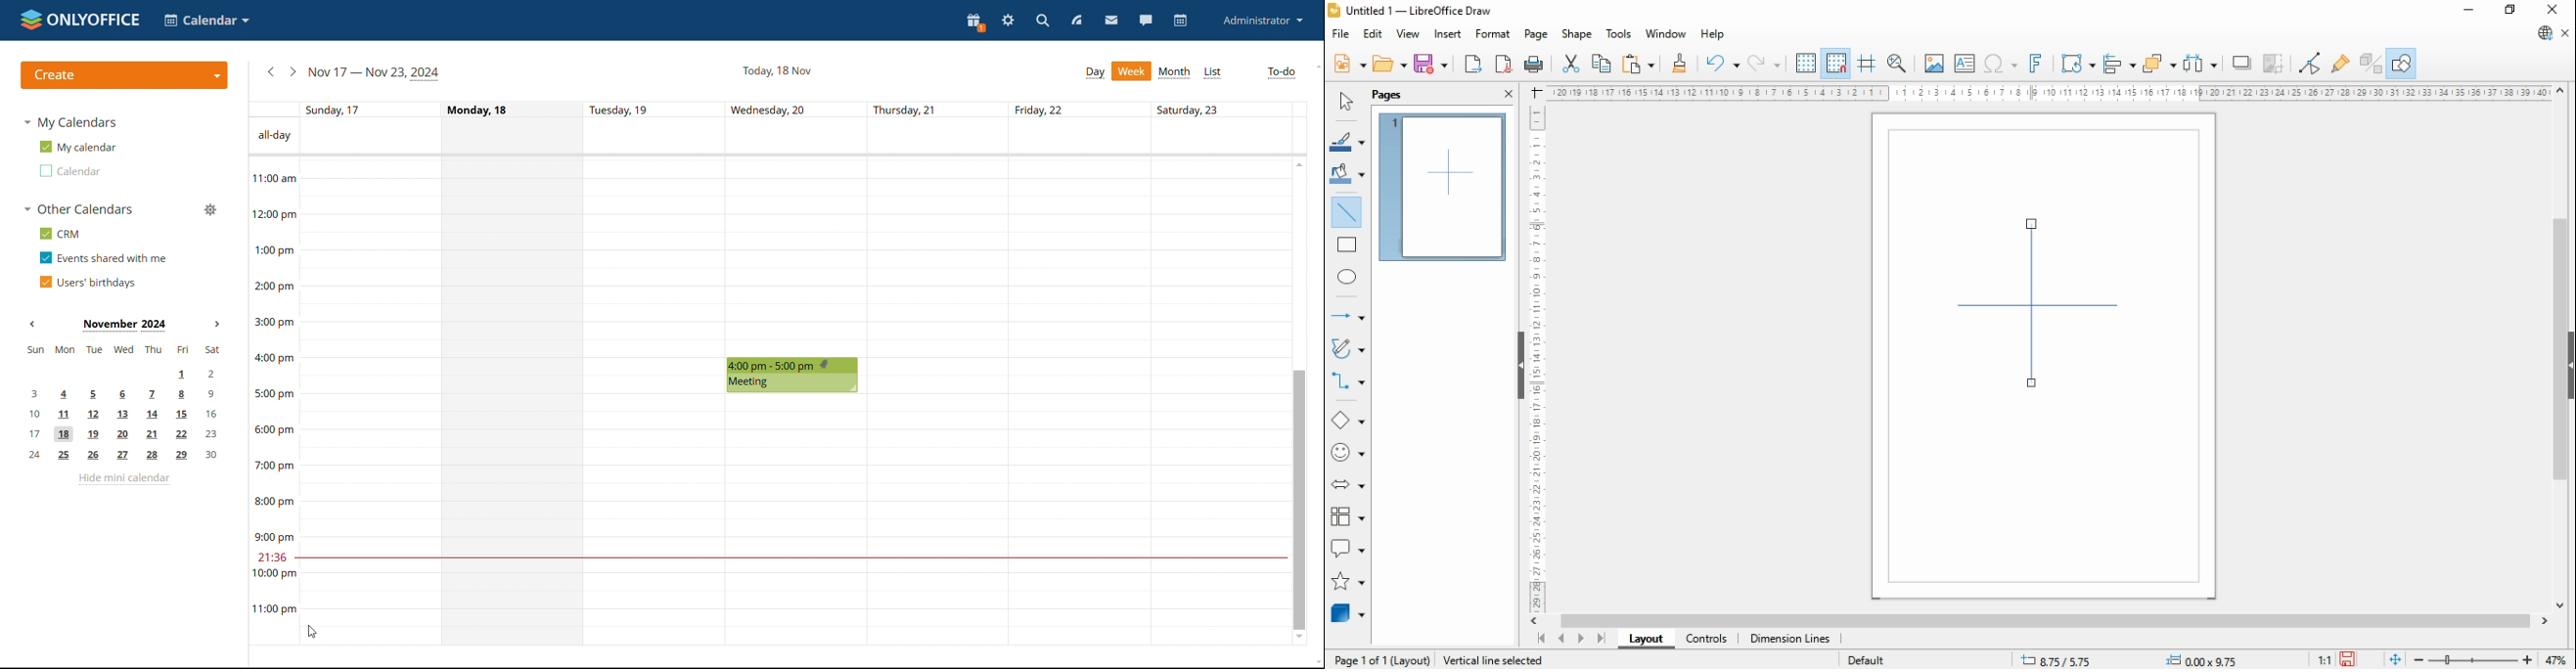 The image size is (2576, 672). Describe the element at coordinates (2339, 63) in the screenshot. I see `show glue point functions` at that location.